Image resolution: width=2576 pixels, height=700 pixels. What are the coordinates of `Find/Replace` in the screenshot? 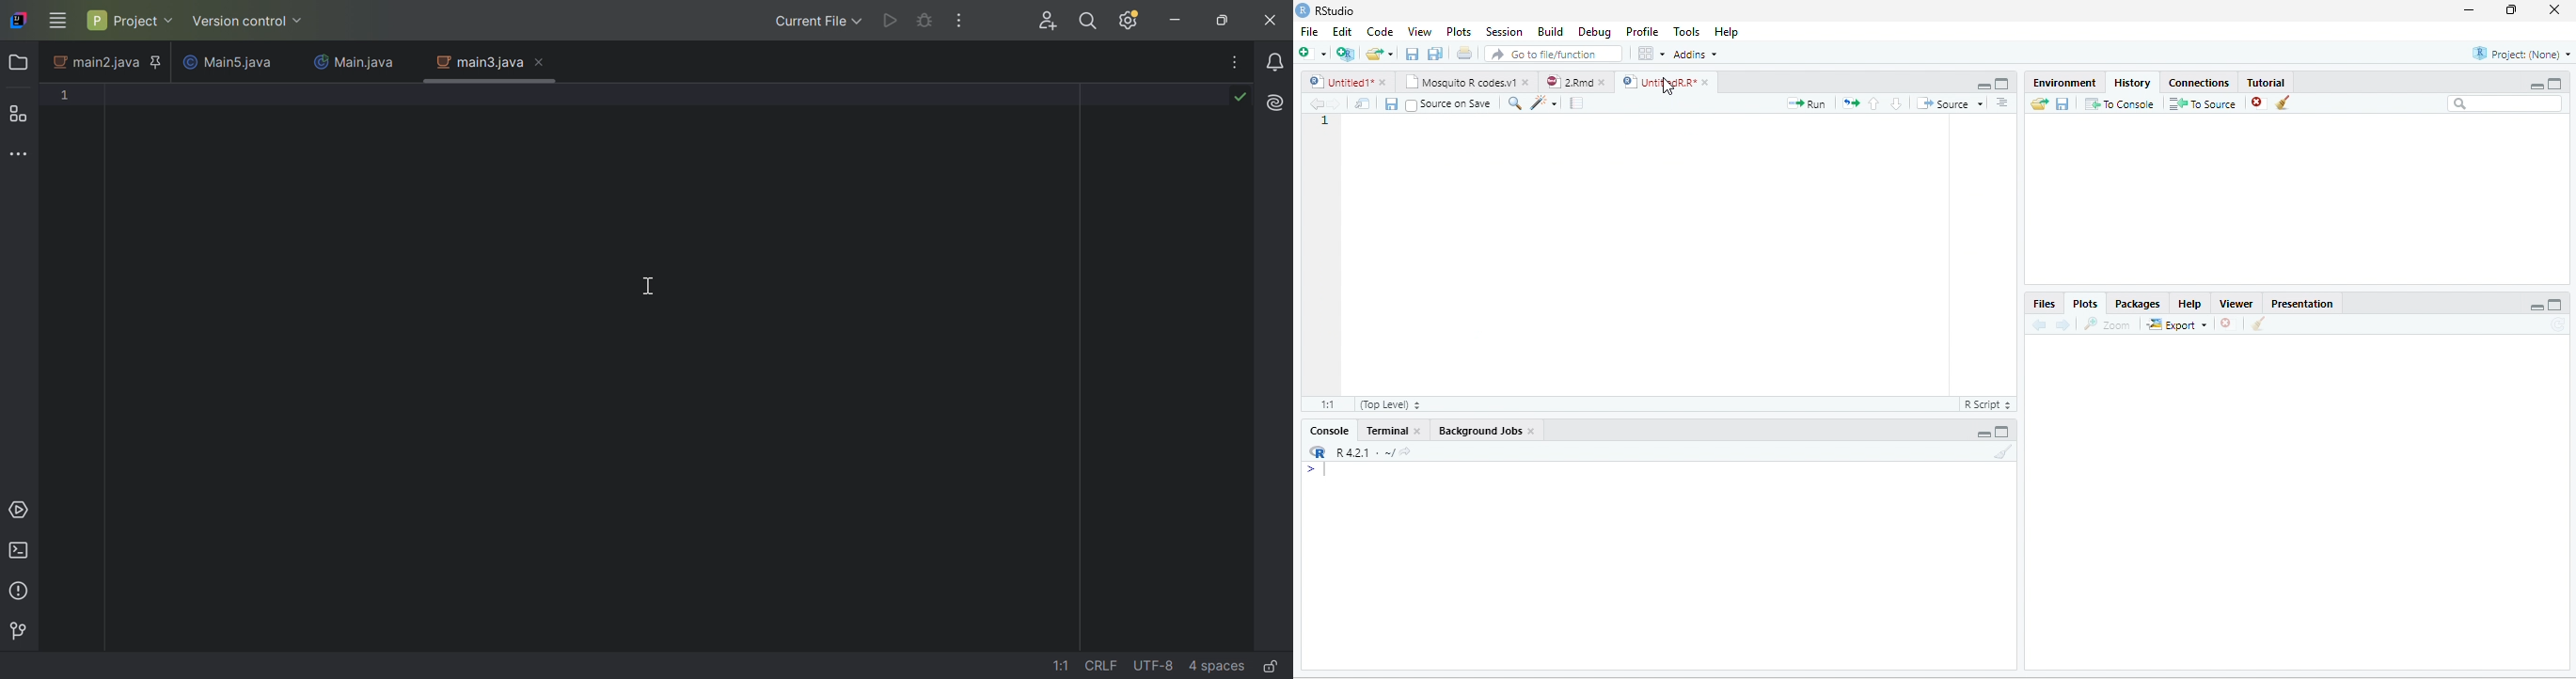 It's located at (1516, 104).